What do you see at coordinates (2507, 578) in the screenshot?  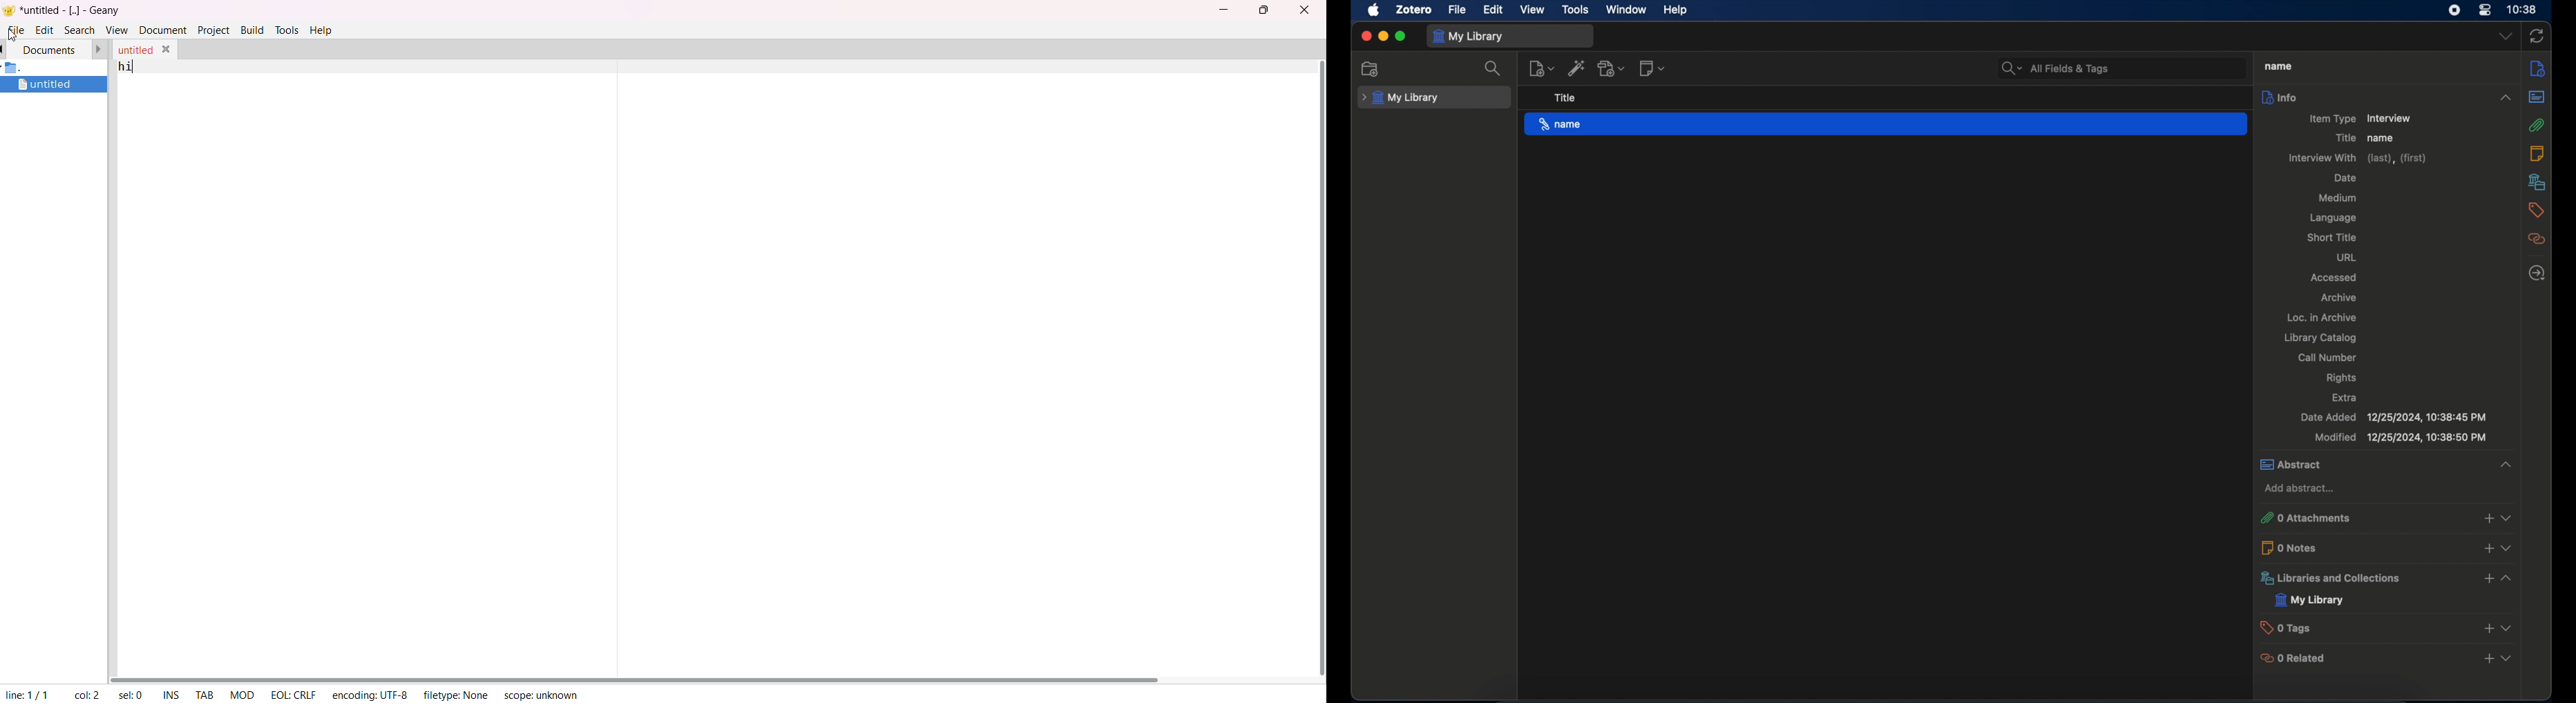 I see `view` at bounding box center [2507, 578].